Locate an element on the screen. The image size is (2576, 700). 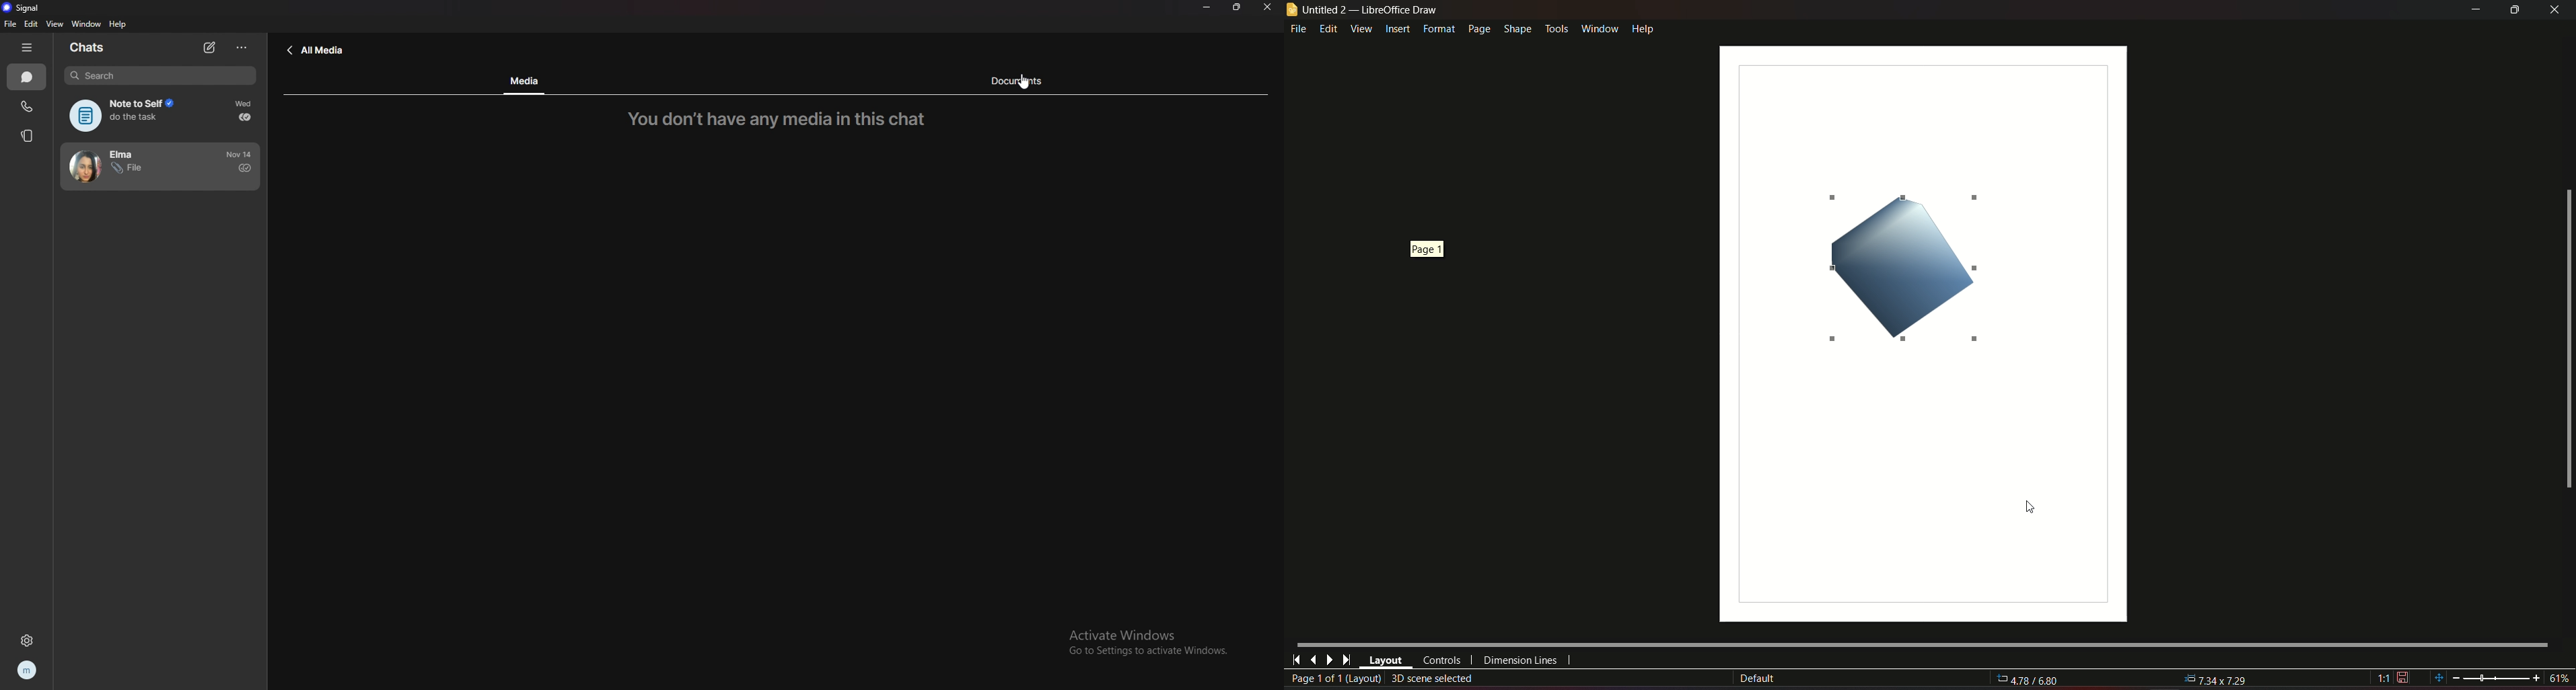
1:1 is located at coordinates (2393, 678).